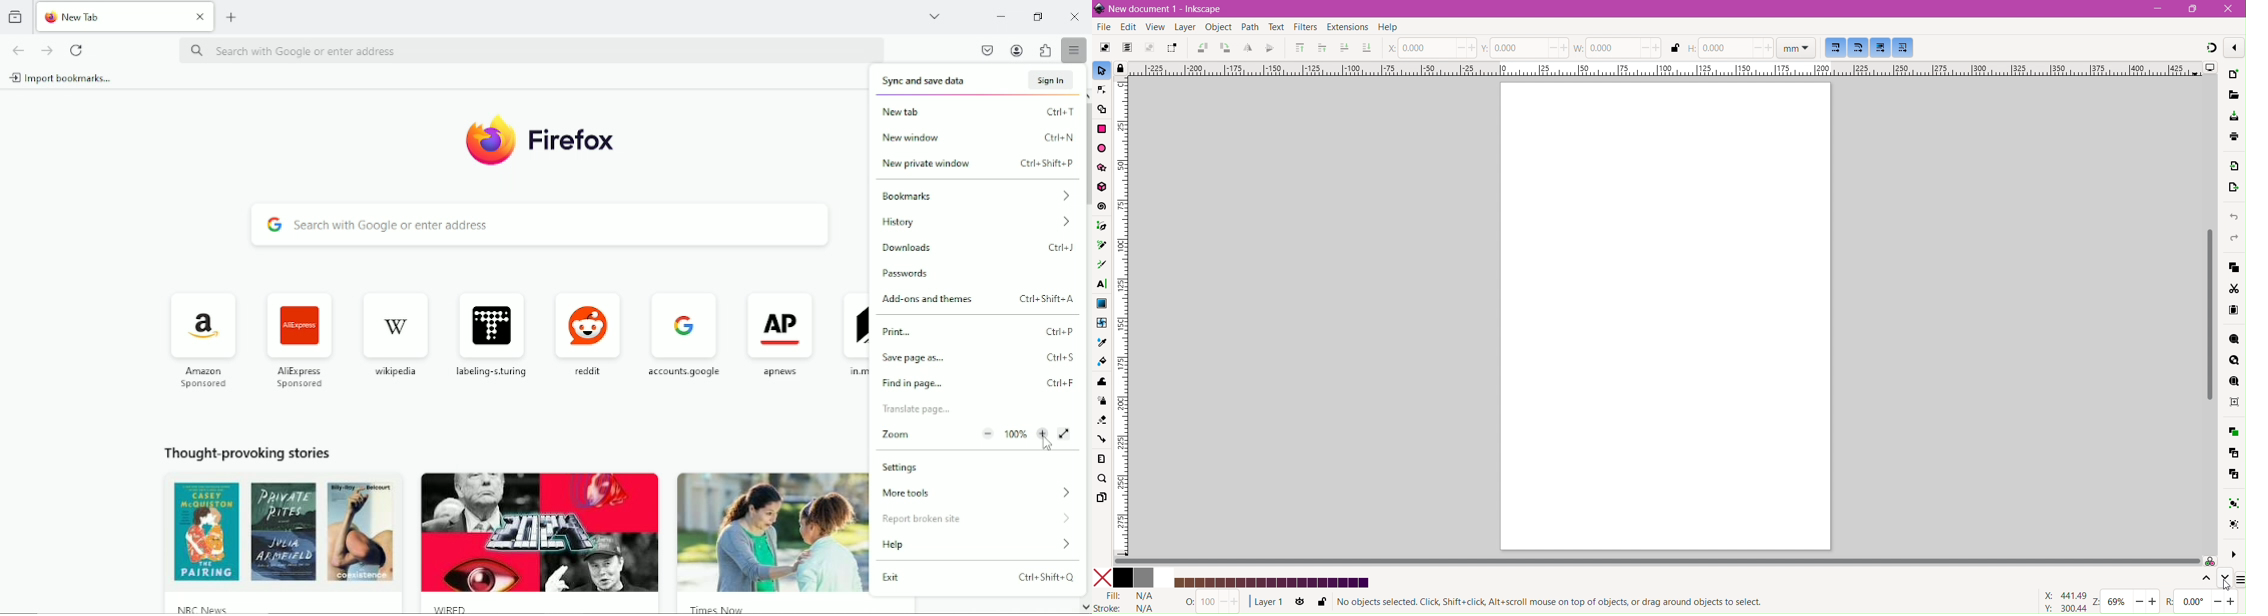  Describe the element at coordinates (1306, 28) in the screenshot. I see `Filters` at that location.